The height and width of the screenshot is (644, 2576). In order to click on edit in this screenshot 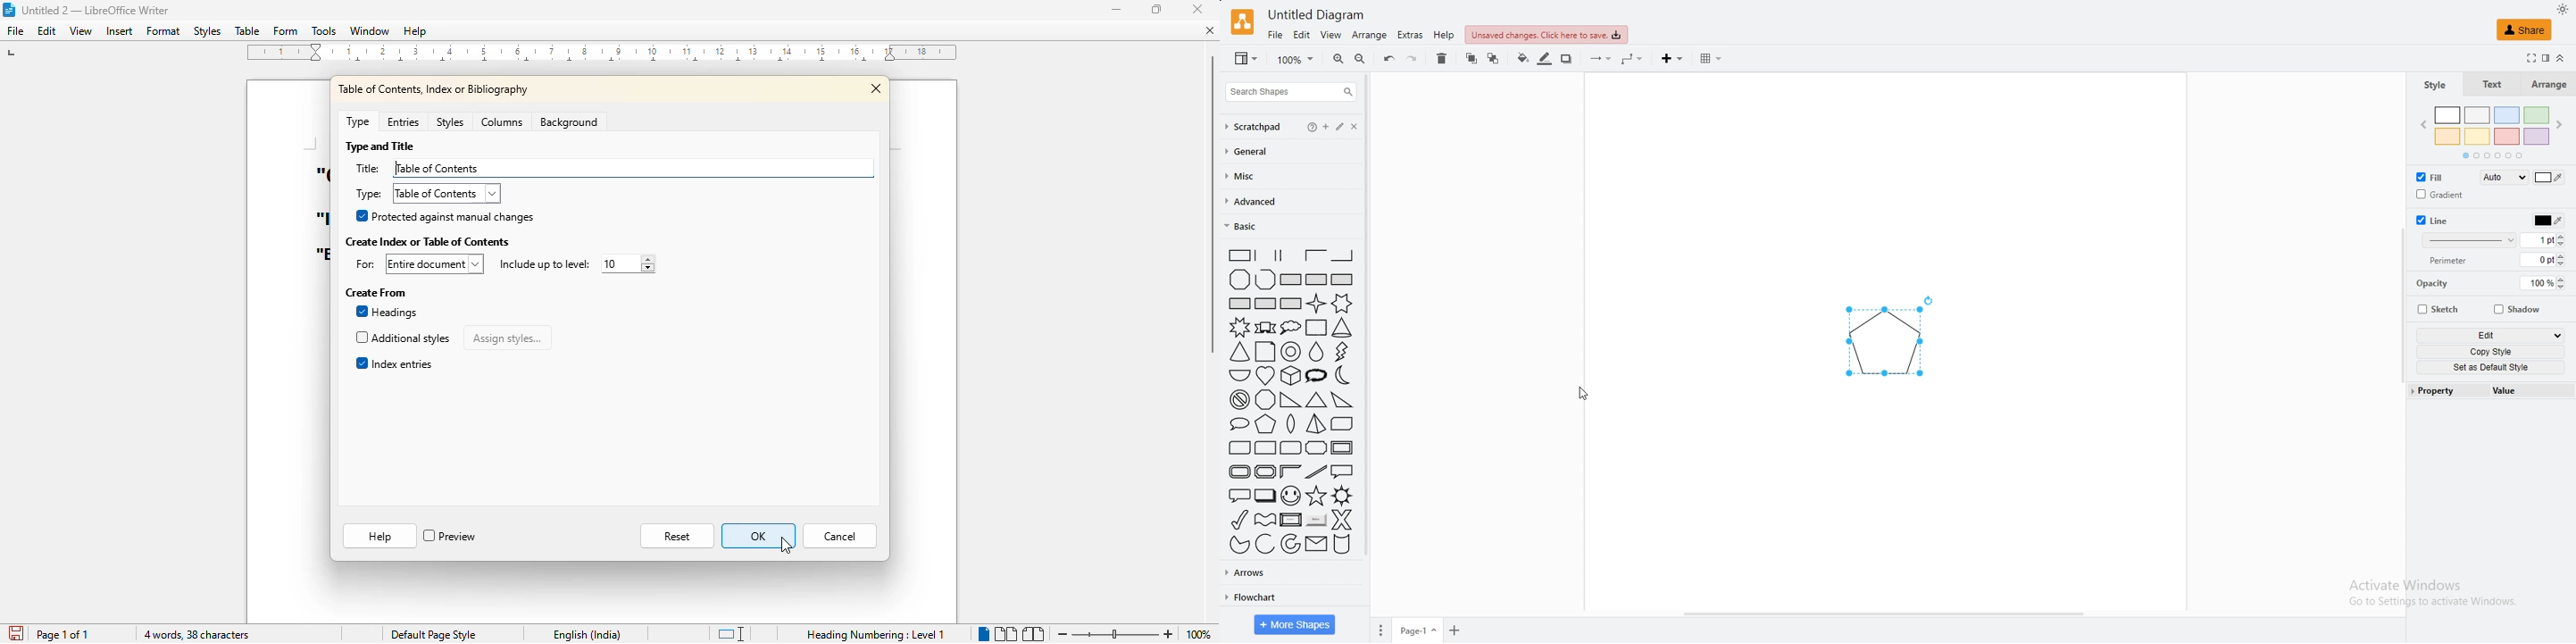, I will do `click(1349, 126)`.